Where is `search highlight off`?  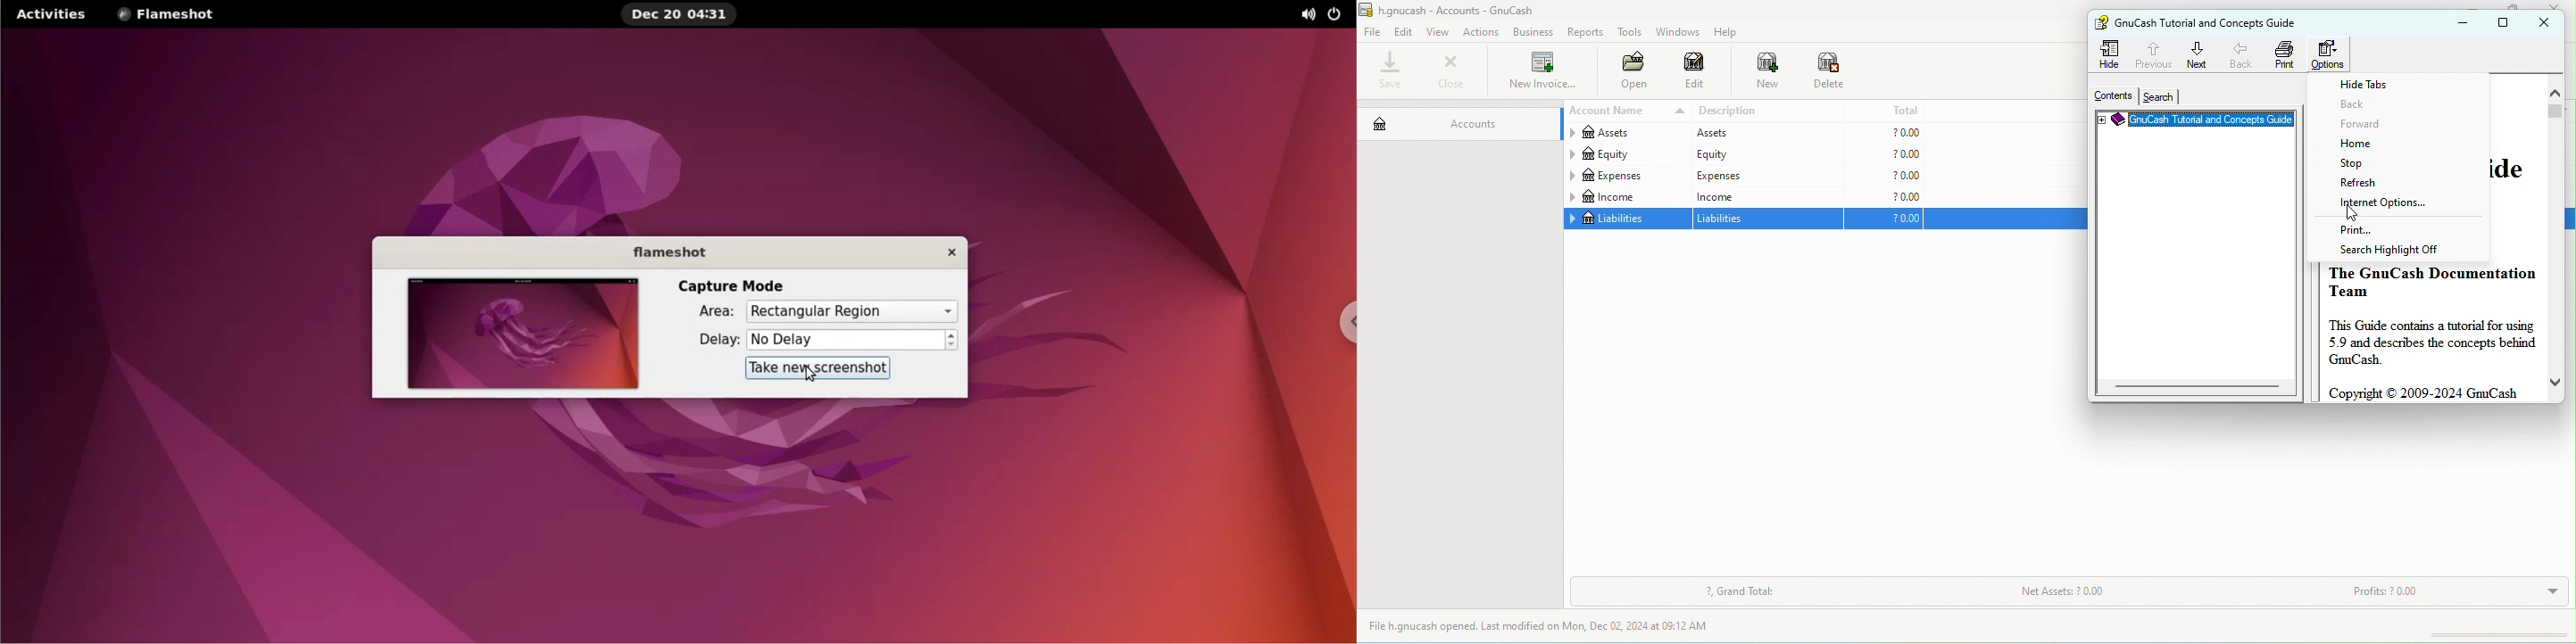 search highlight off is located at coordinates (2389, 251).